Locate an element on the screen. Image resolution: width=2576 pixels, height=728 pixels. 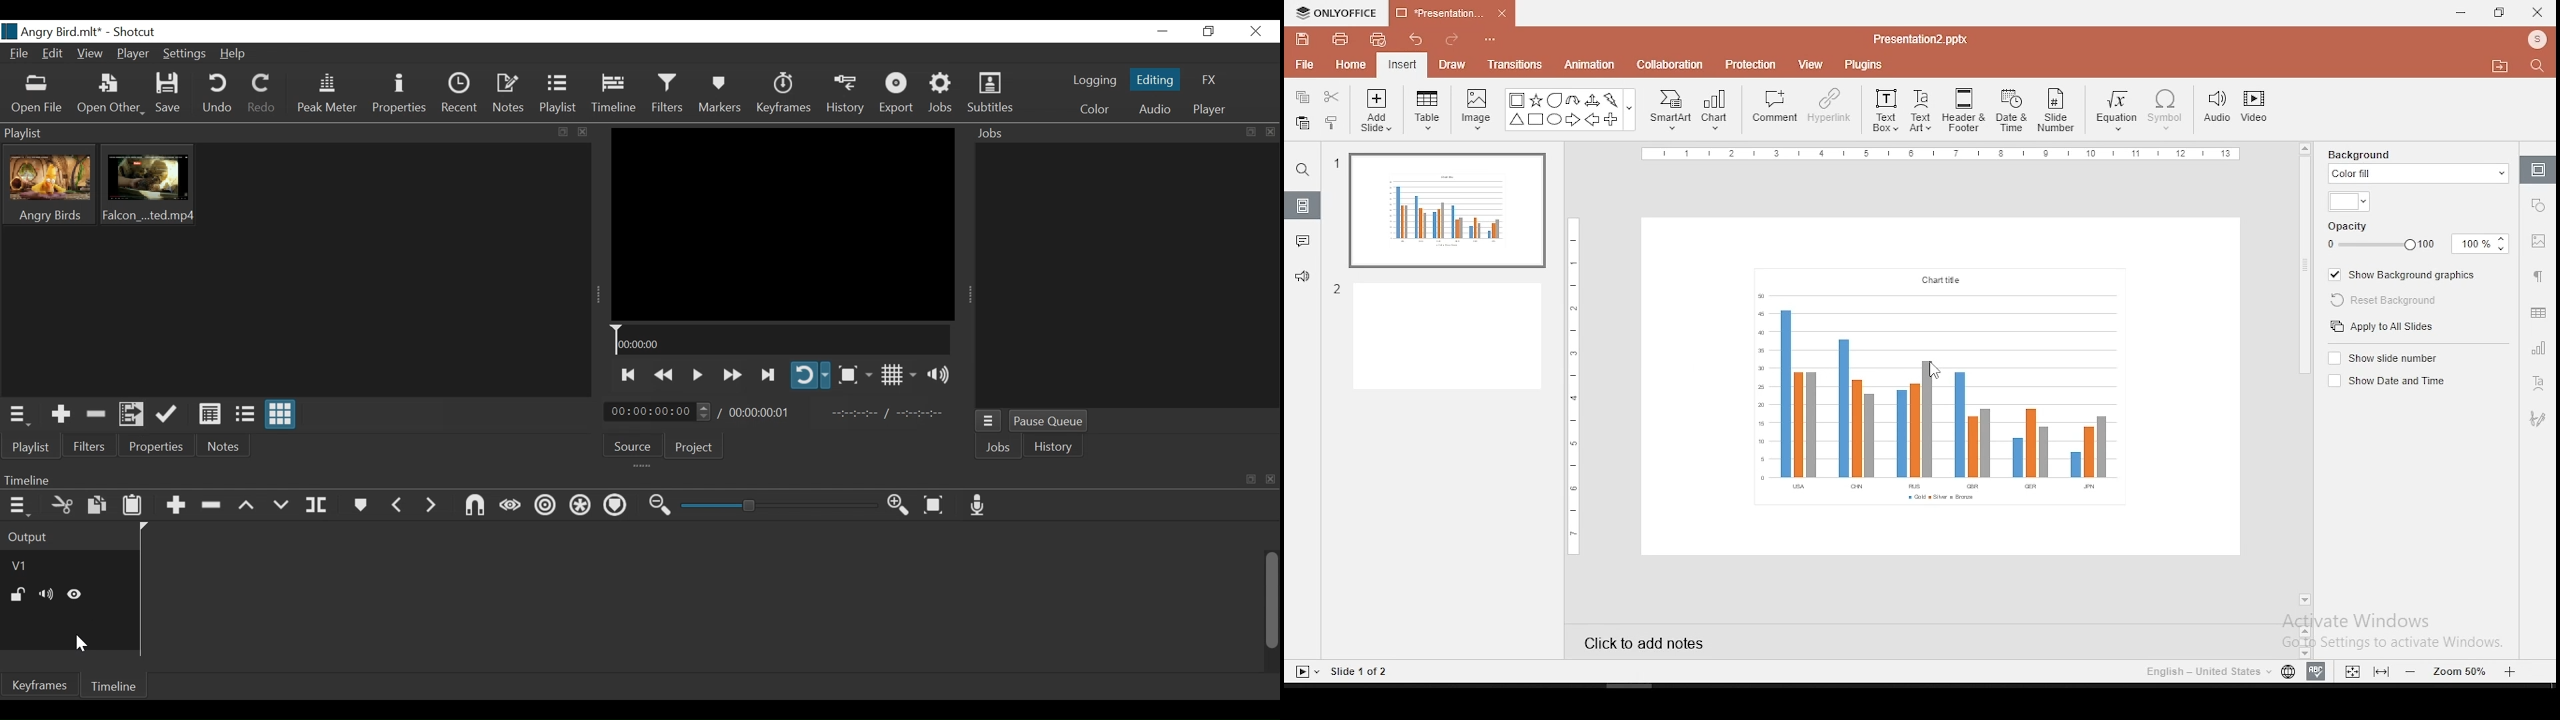
Redo is located at coordinates (262, 95).